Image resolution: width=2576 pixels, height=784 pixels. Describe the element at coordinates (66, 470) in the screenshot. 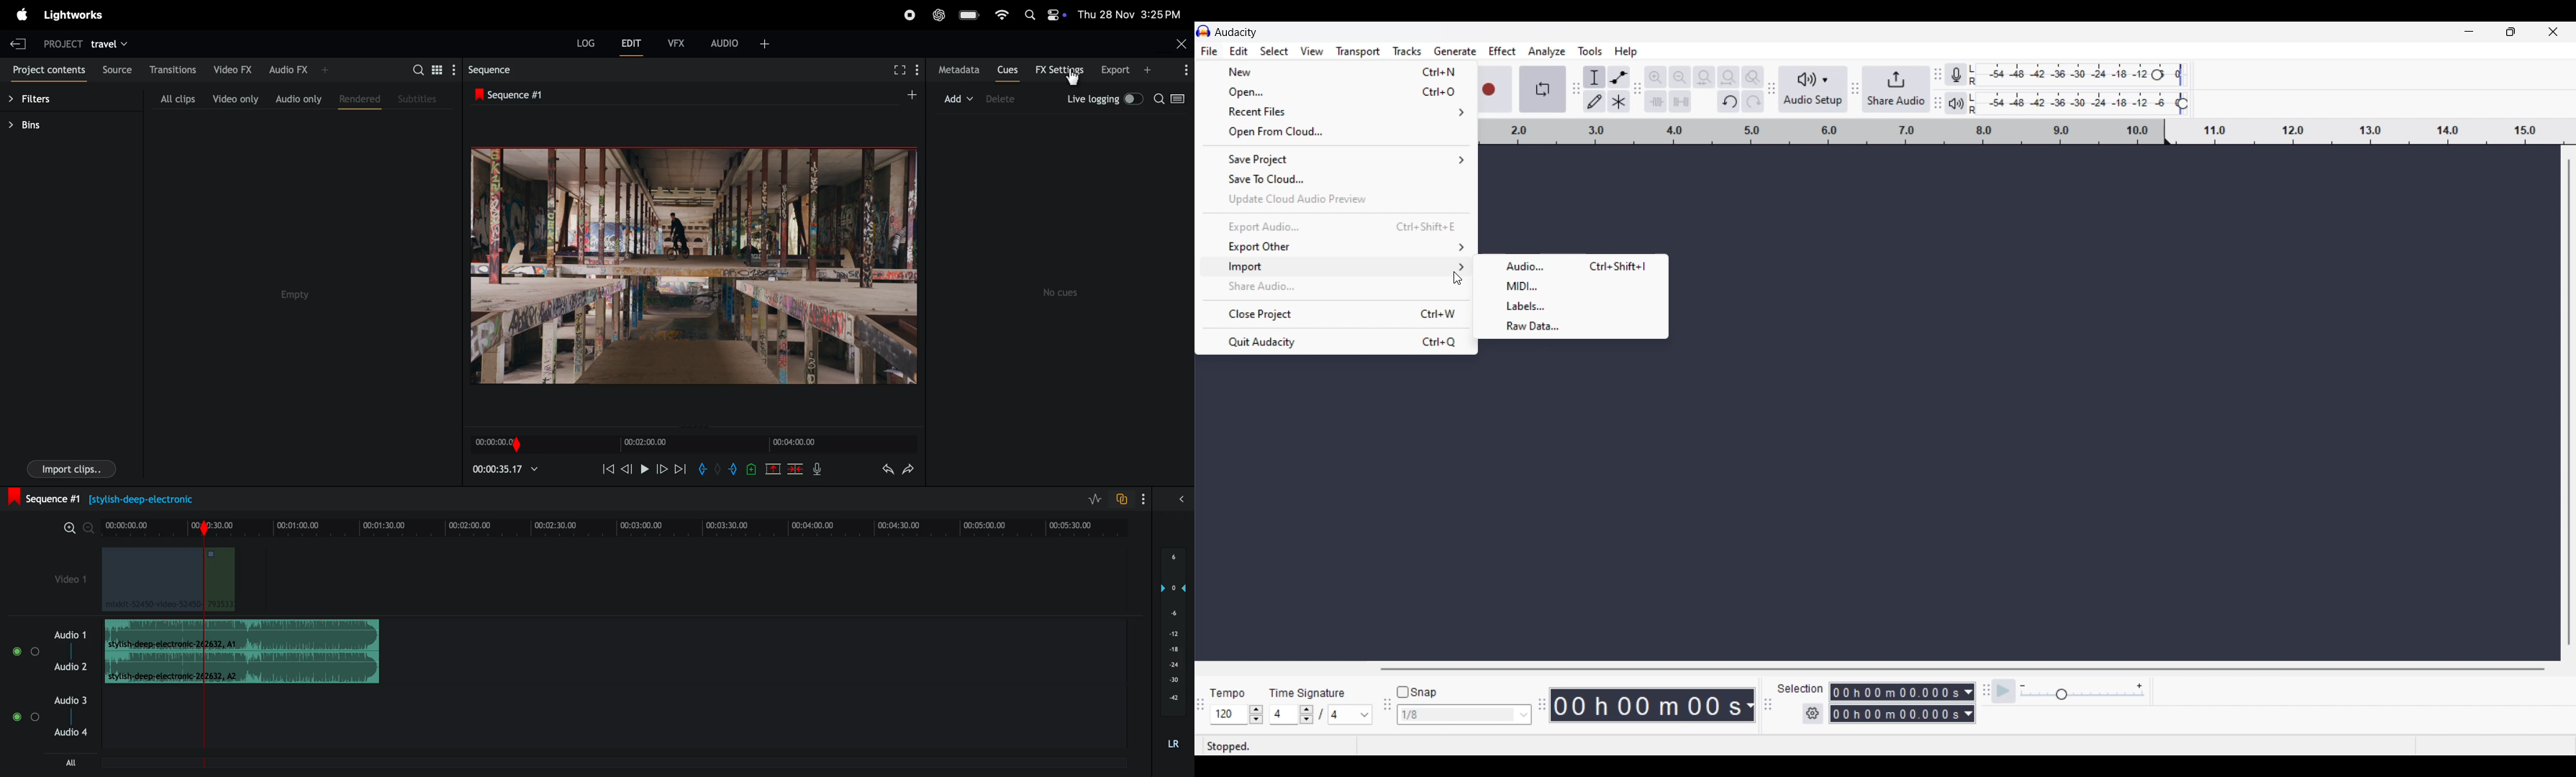

I see `import clips` at that location.